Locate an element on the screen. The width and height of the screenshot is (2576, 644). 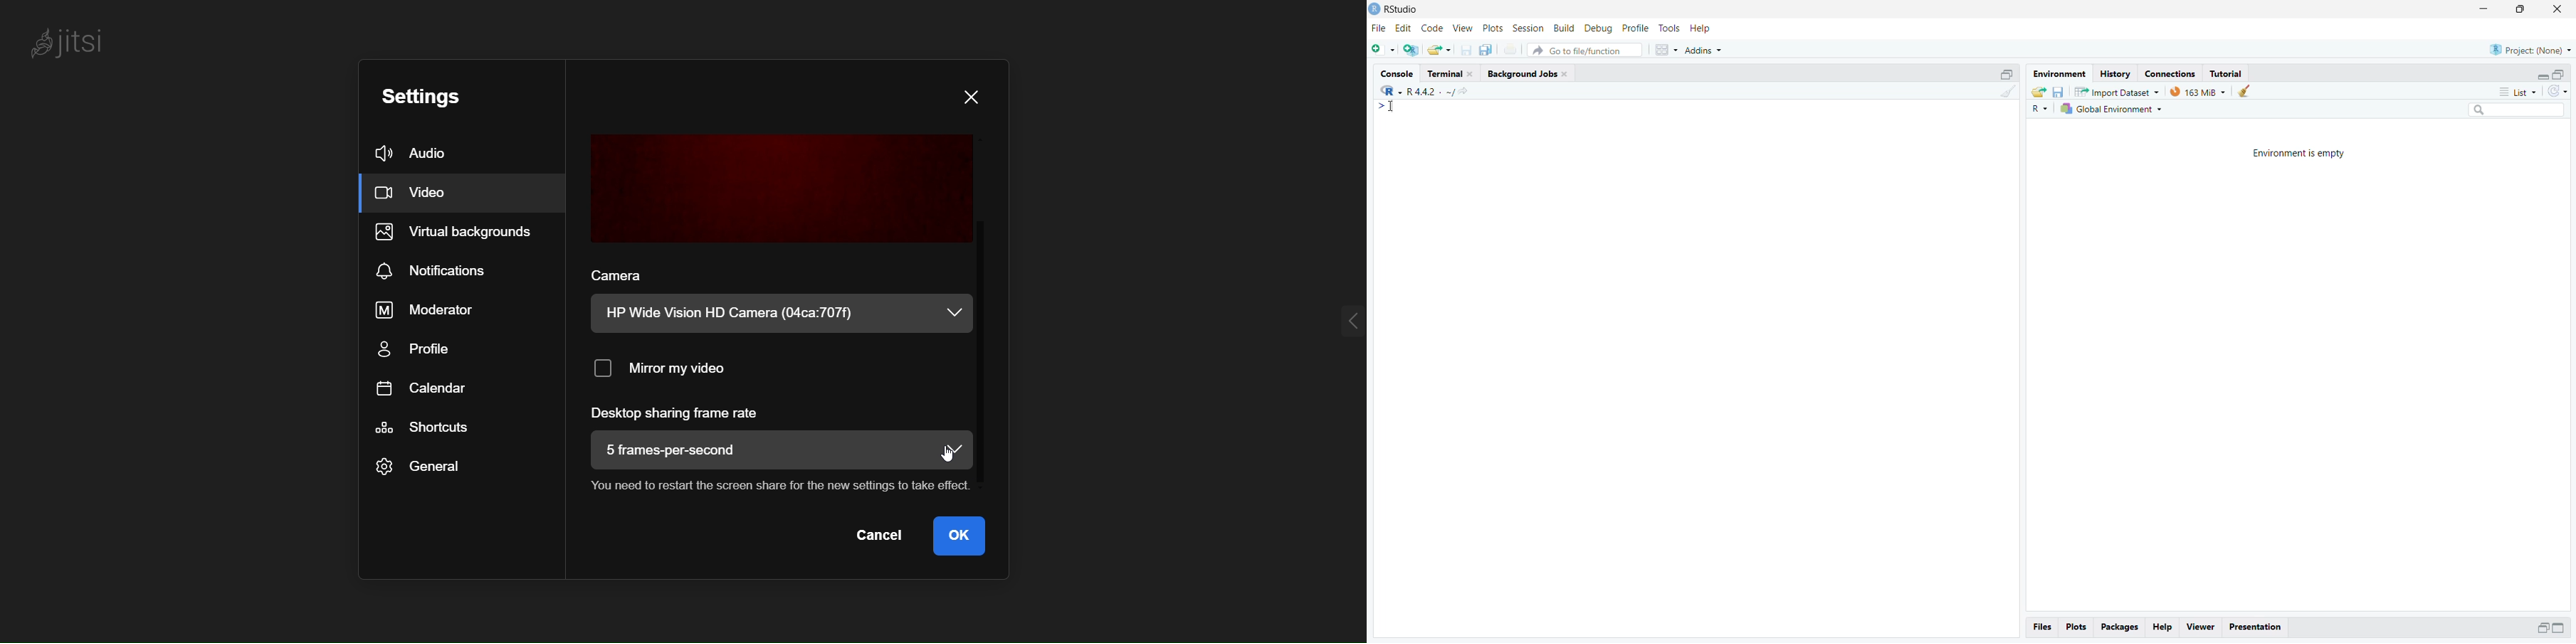
profile is located at coordinates (1636, 28).